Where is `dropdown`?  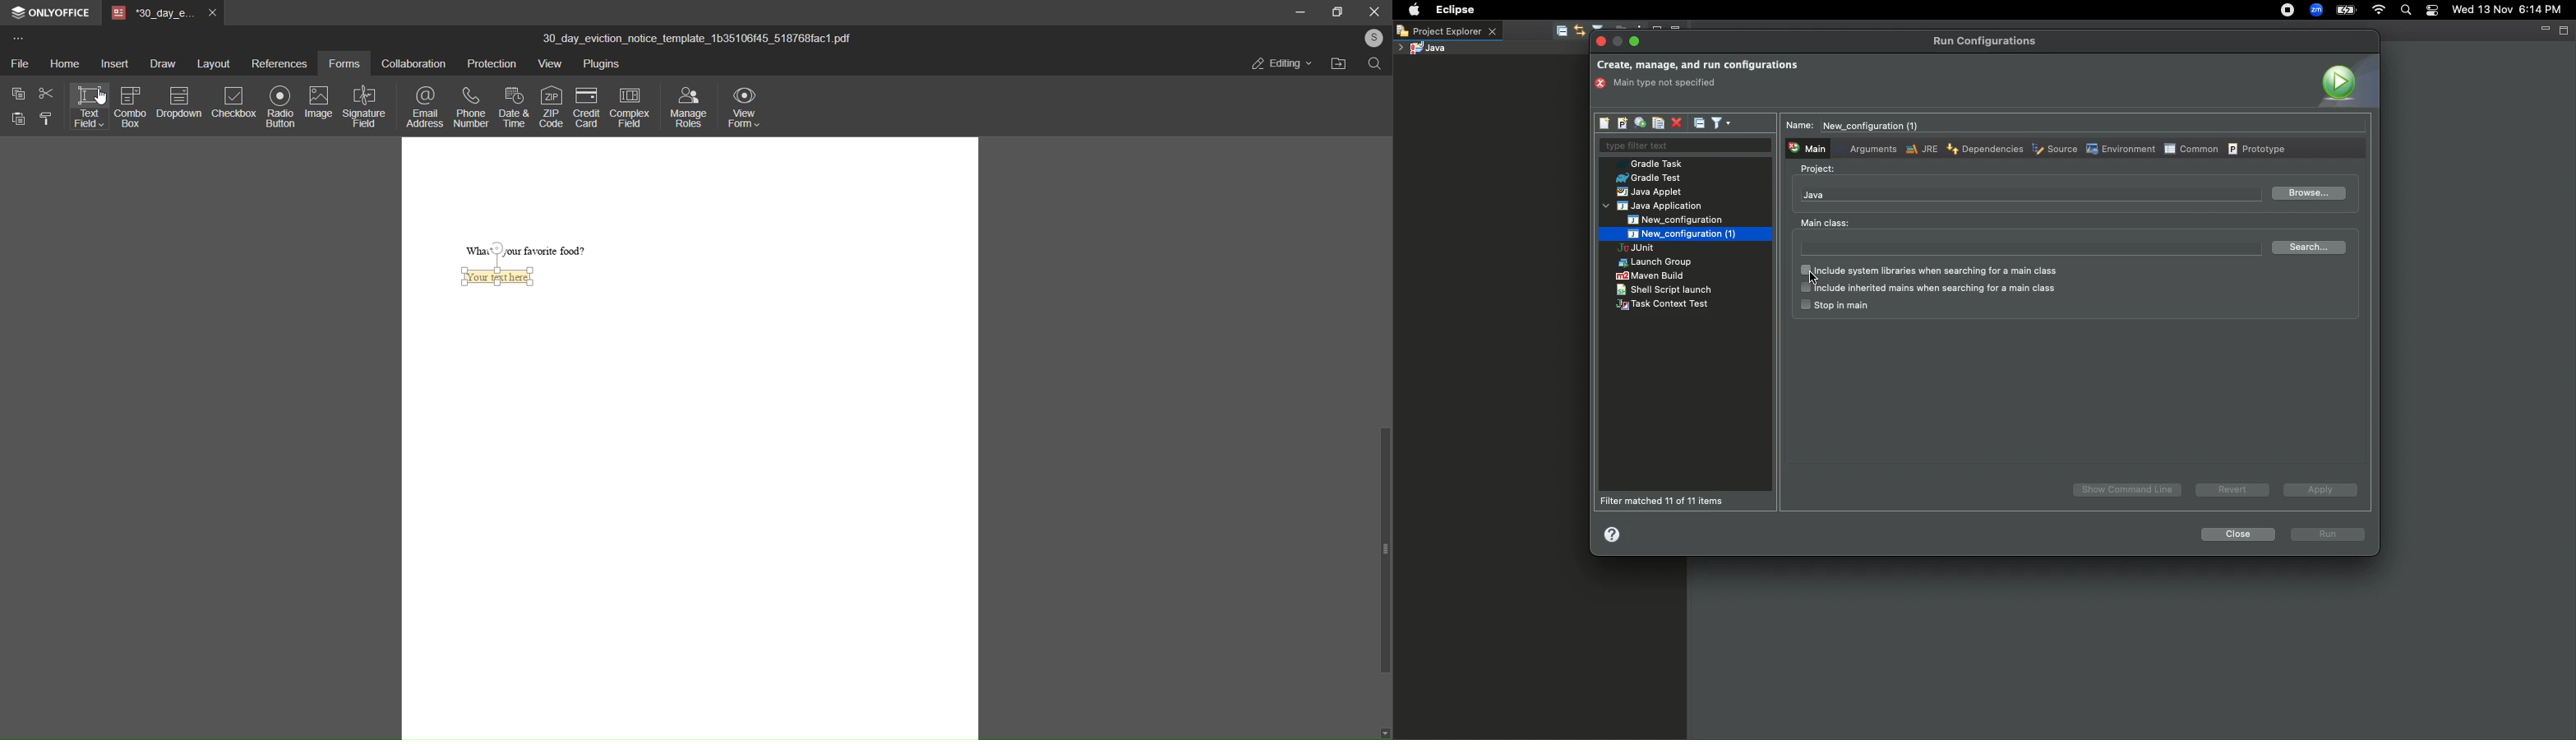
dropdown is located at coordinates (178, 104).